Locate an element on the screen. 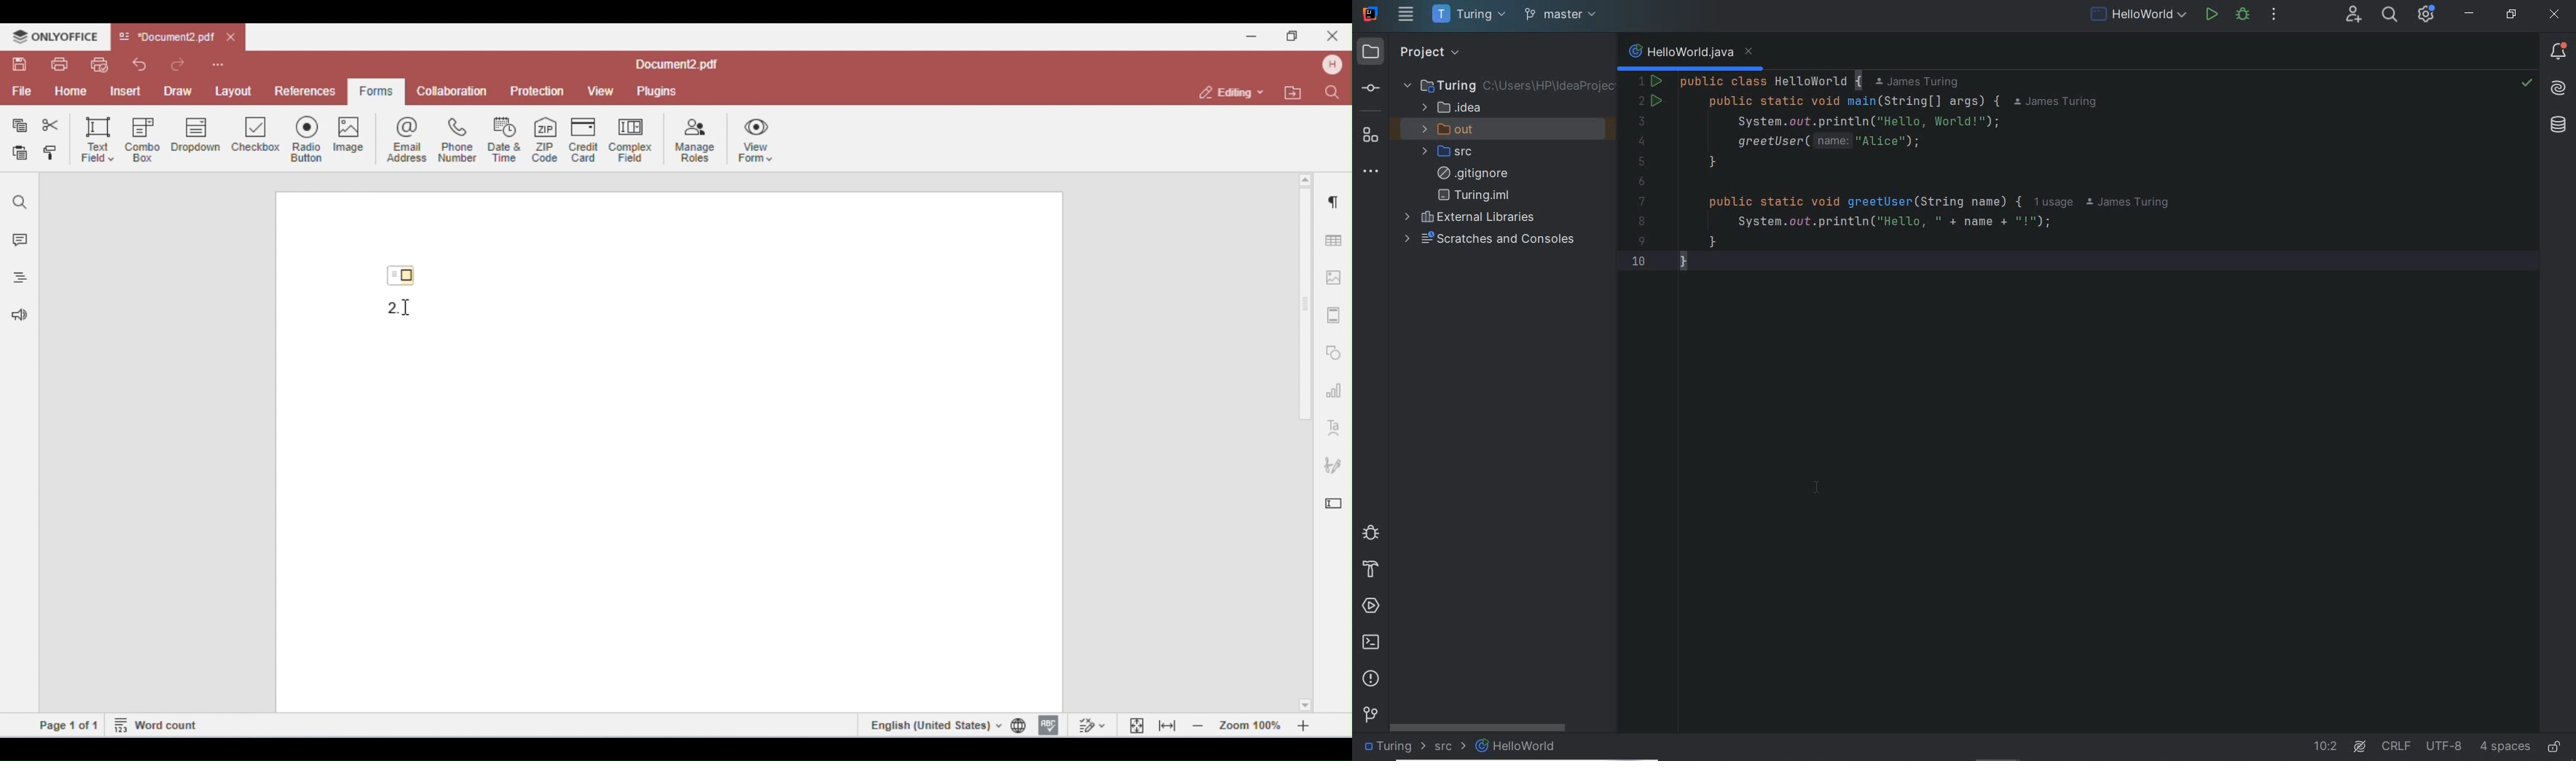 The height and width of the screenshot is (784, 2576). go to line 10:2 is located at coordinates (2325, 746).